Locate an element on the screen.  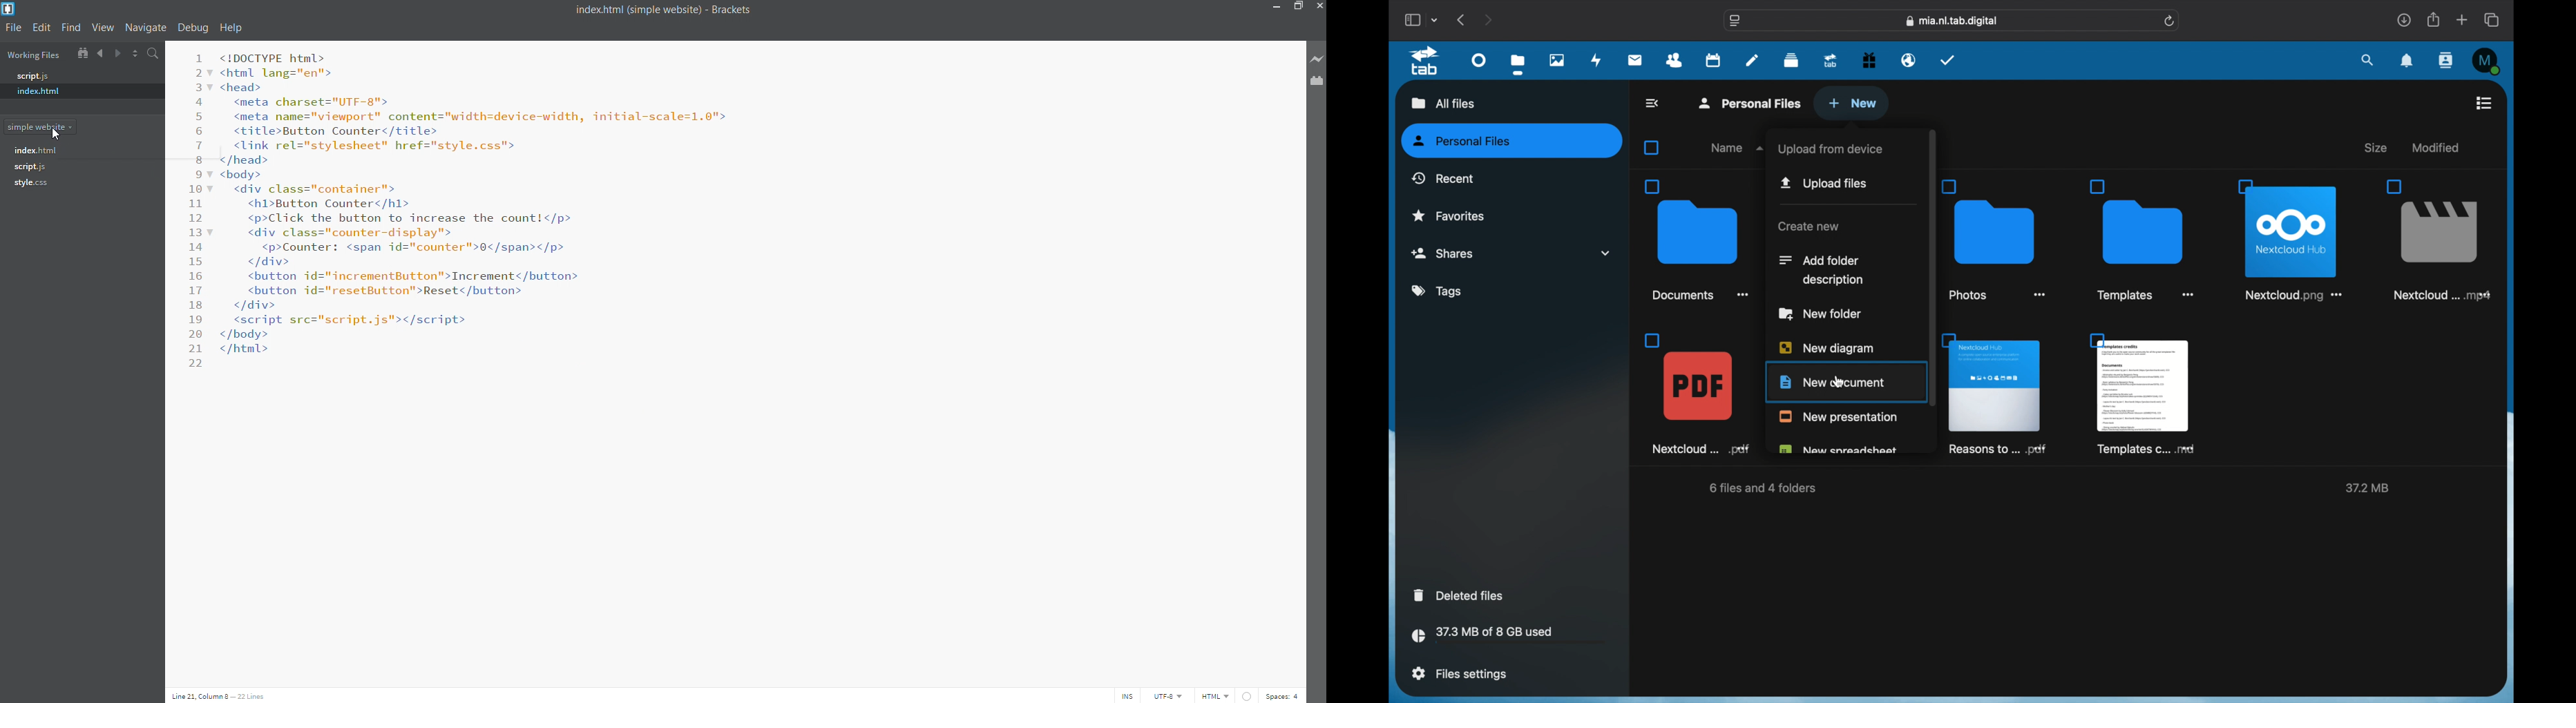
folder is located at coordinates (1997, 239).